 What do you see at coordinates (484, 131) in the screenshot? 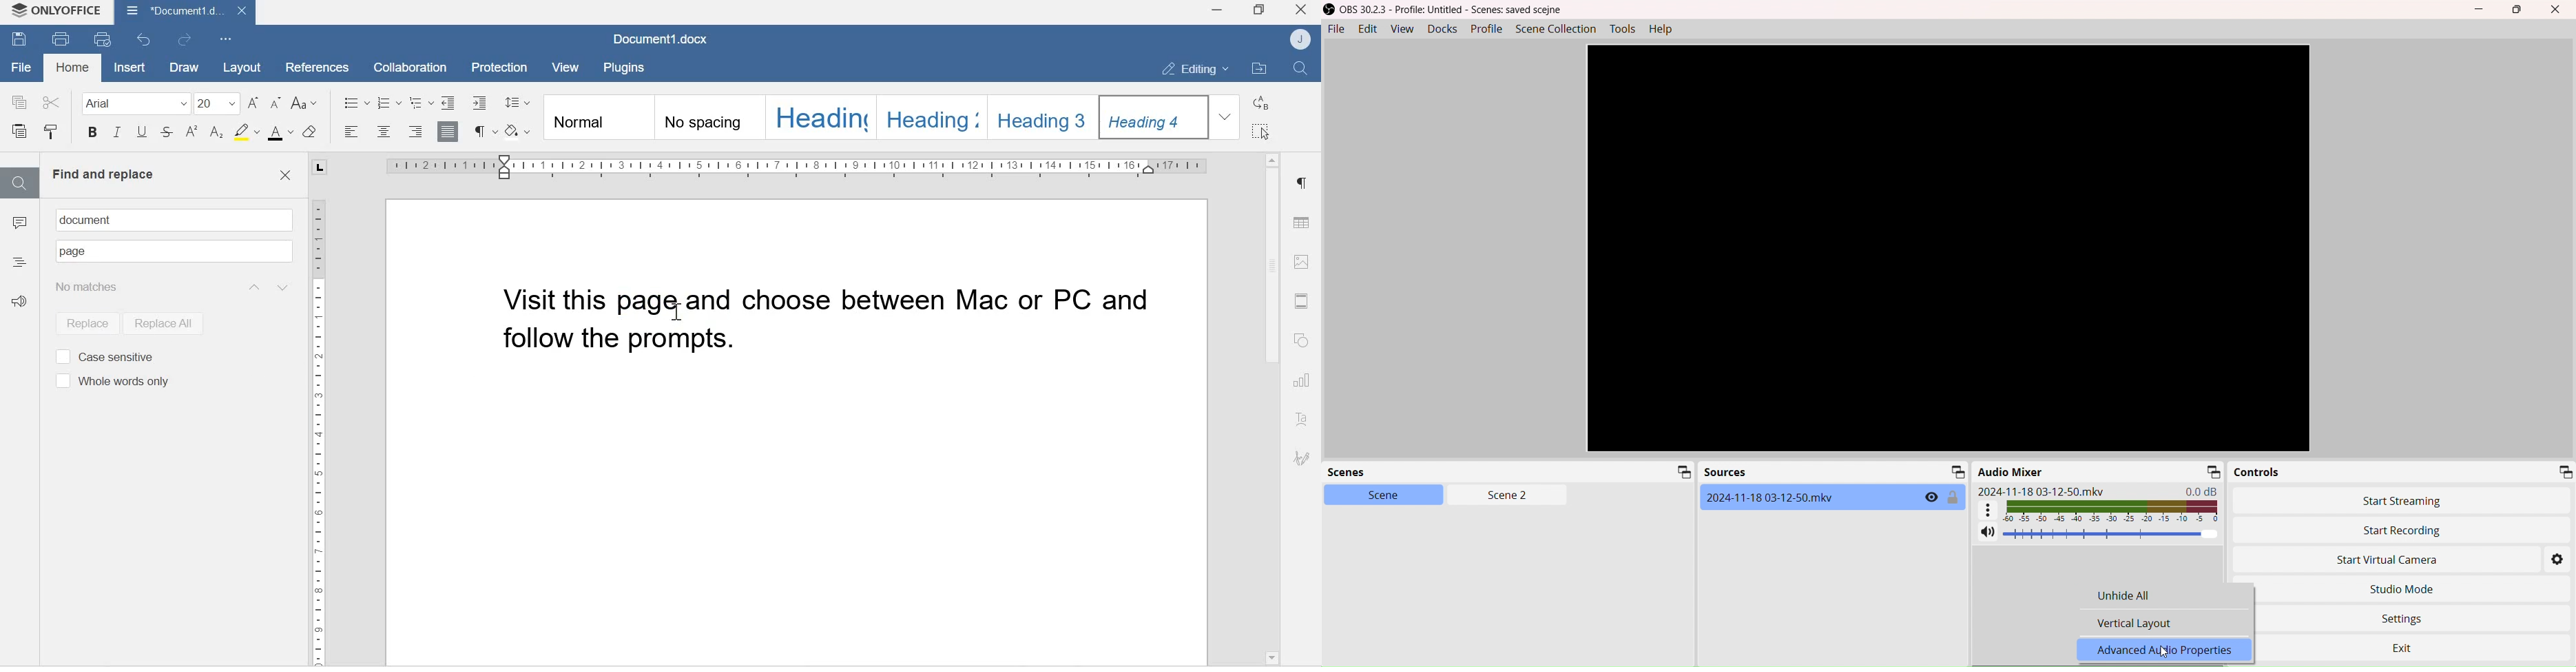
I see `Non printing characters` at bounding box center [484, 131].